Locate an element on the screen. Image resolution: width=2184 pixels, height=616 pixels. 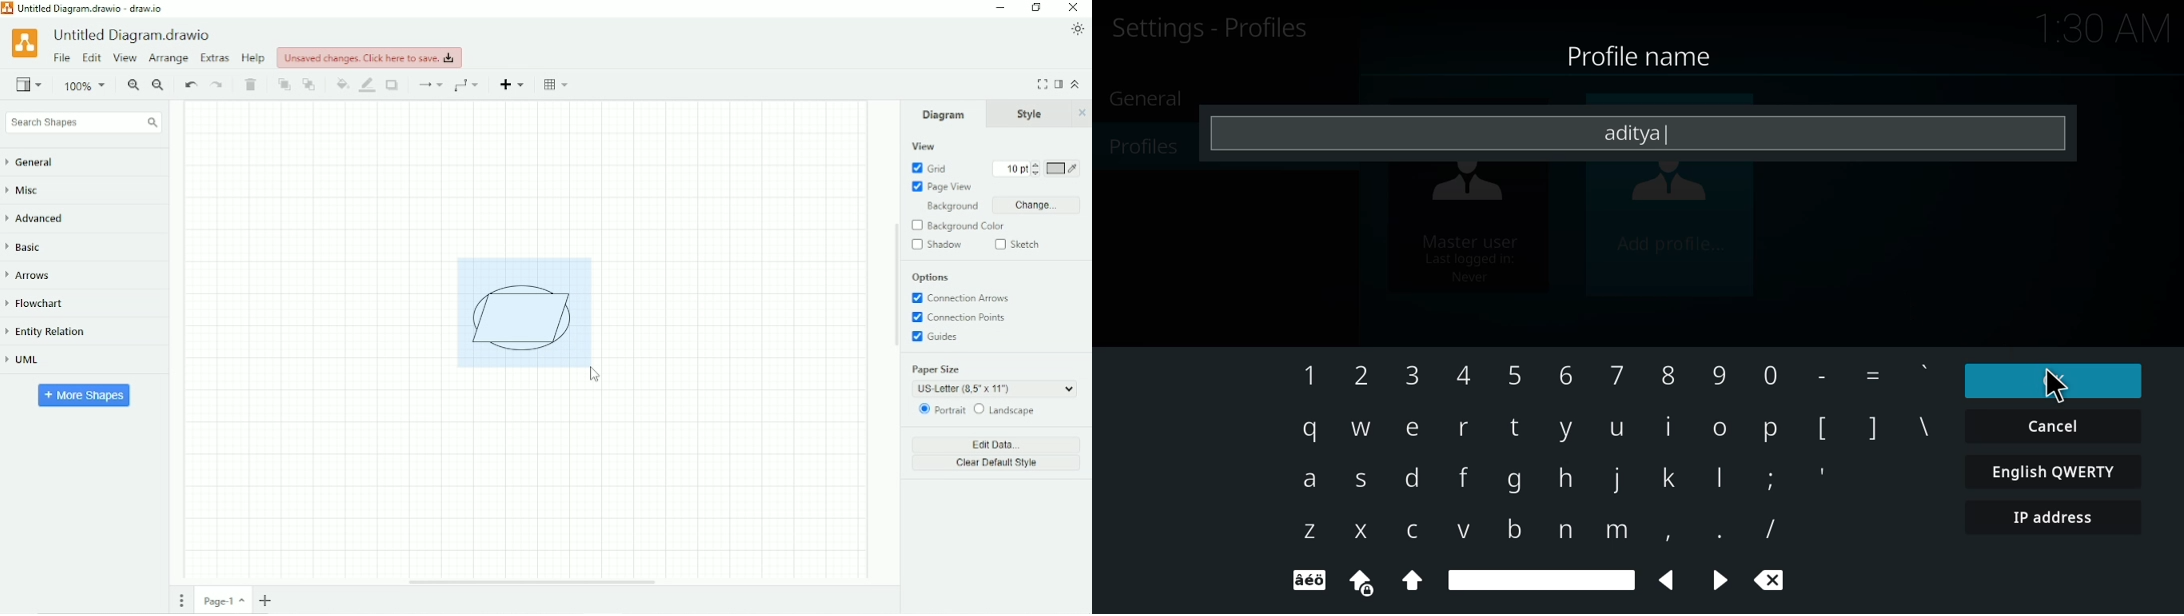
Edit is located at coordinates (91, 59).